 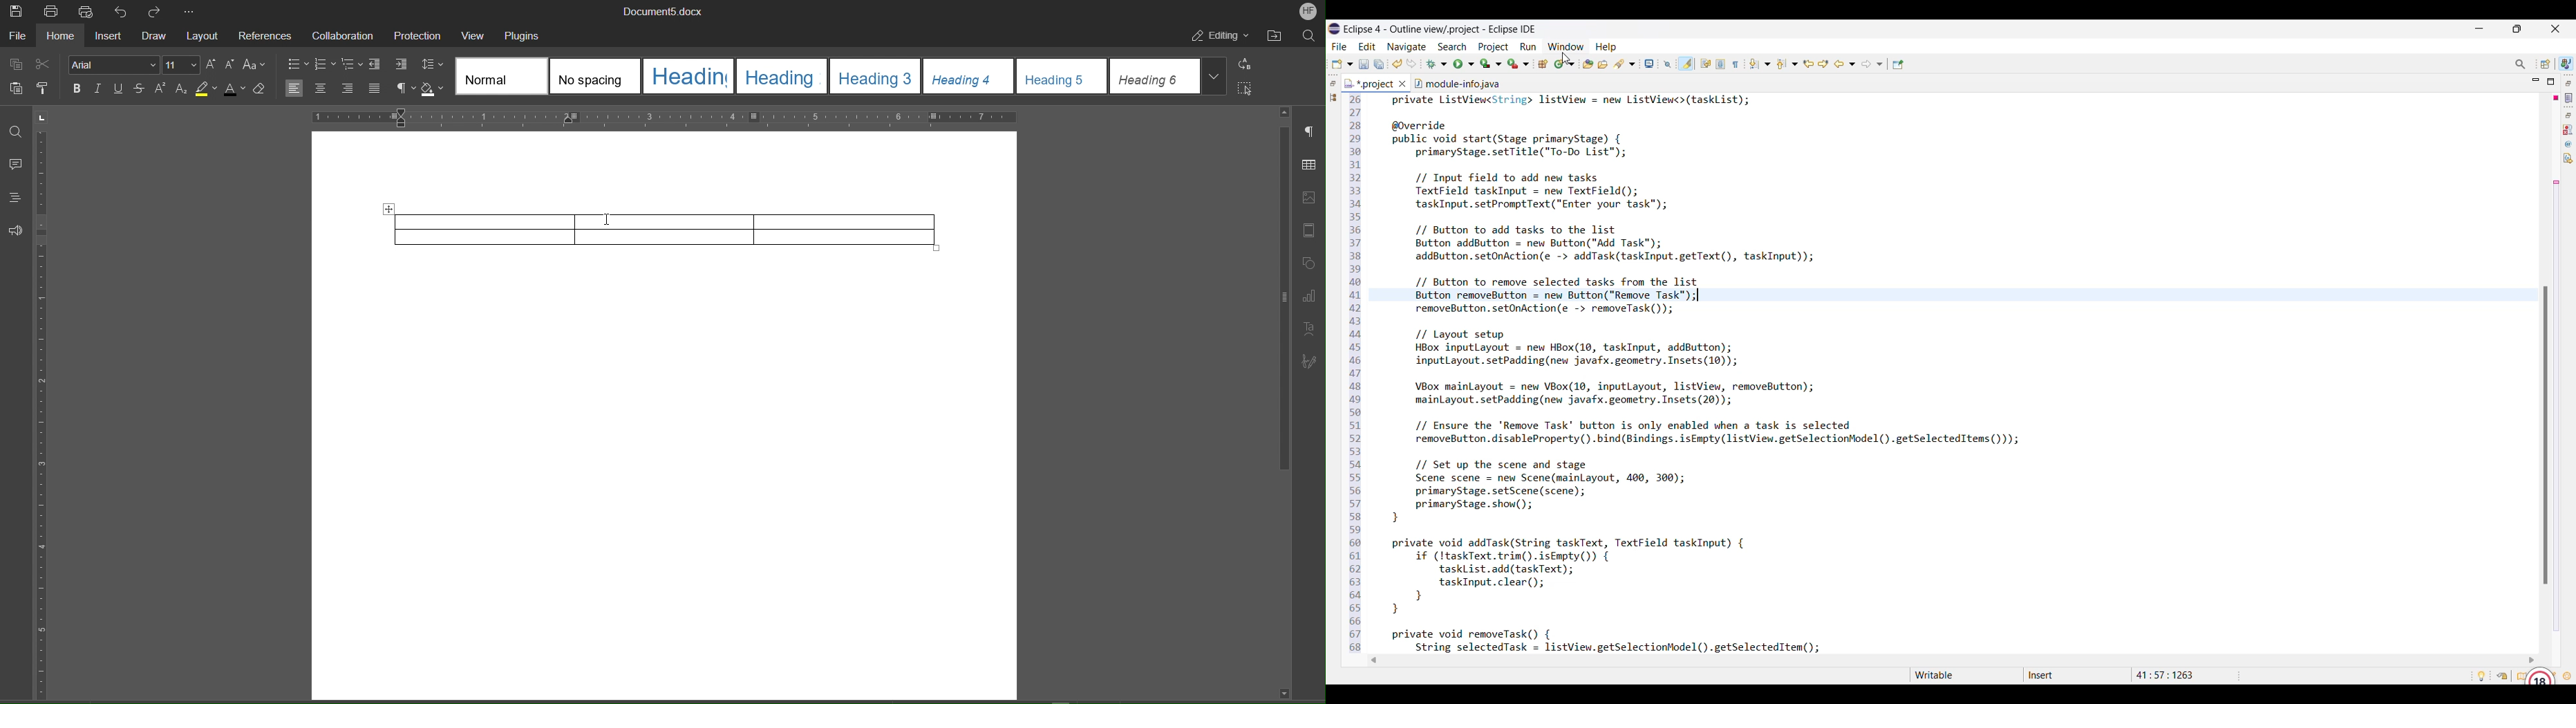 What do you see at coordinates (1436, 65) in the screenshot?
I see `Debug options` at bounding box center [1436, 65].